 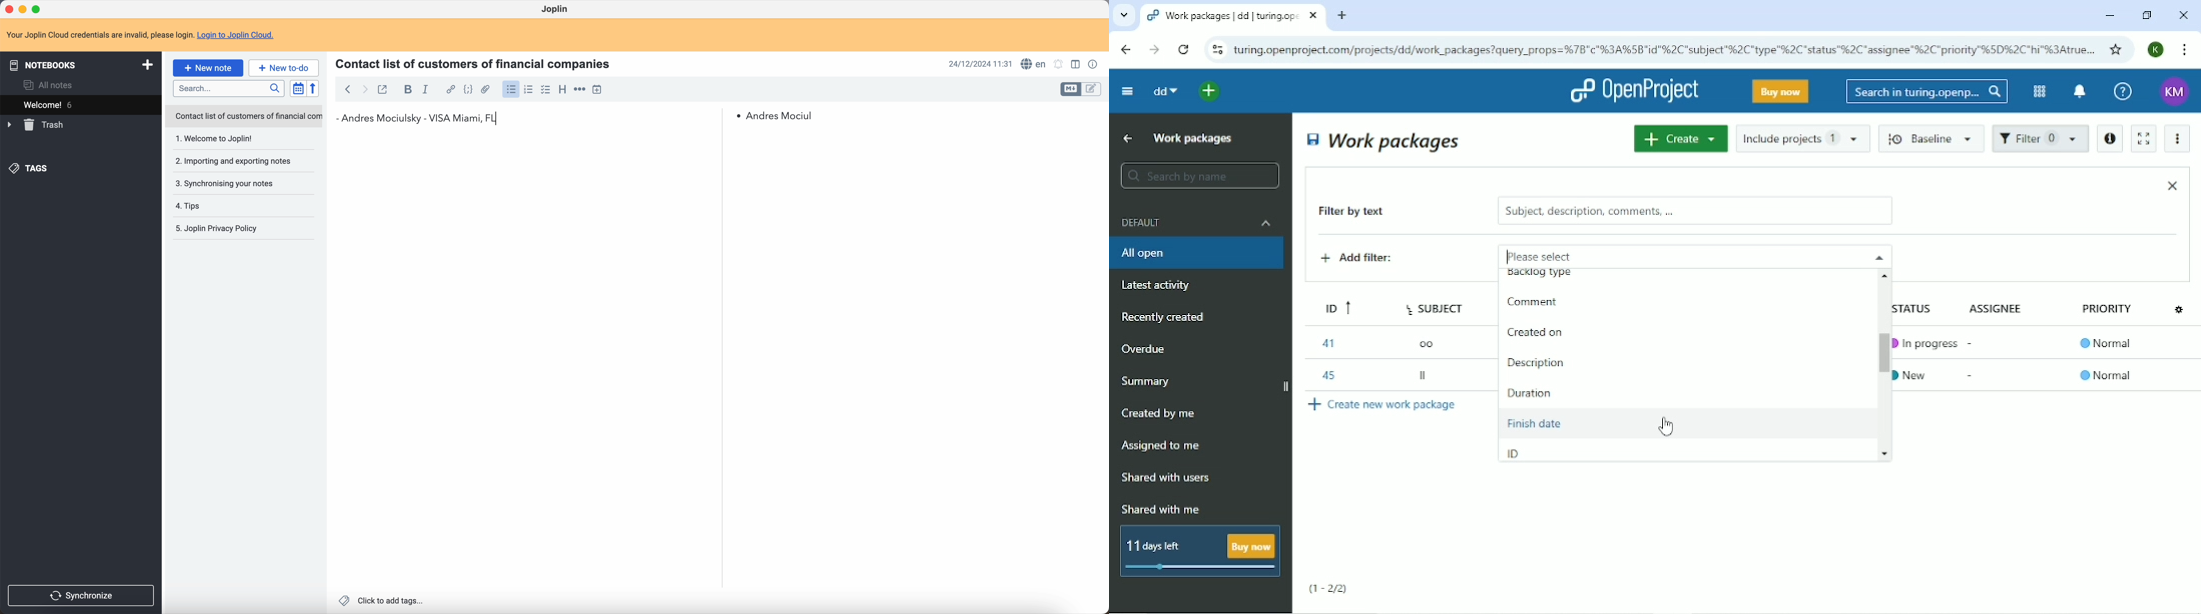 I want to click on Filter by text, so click(x=1366, y=213).